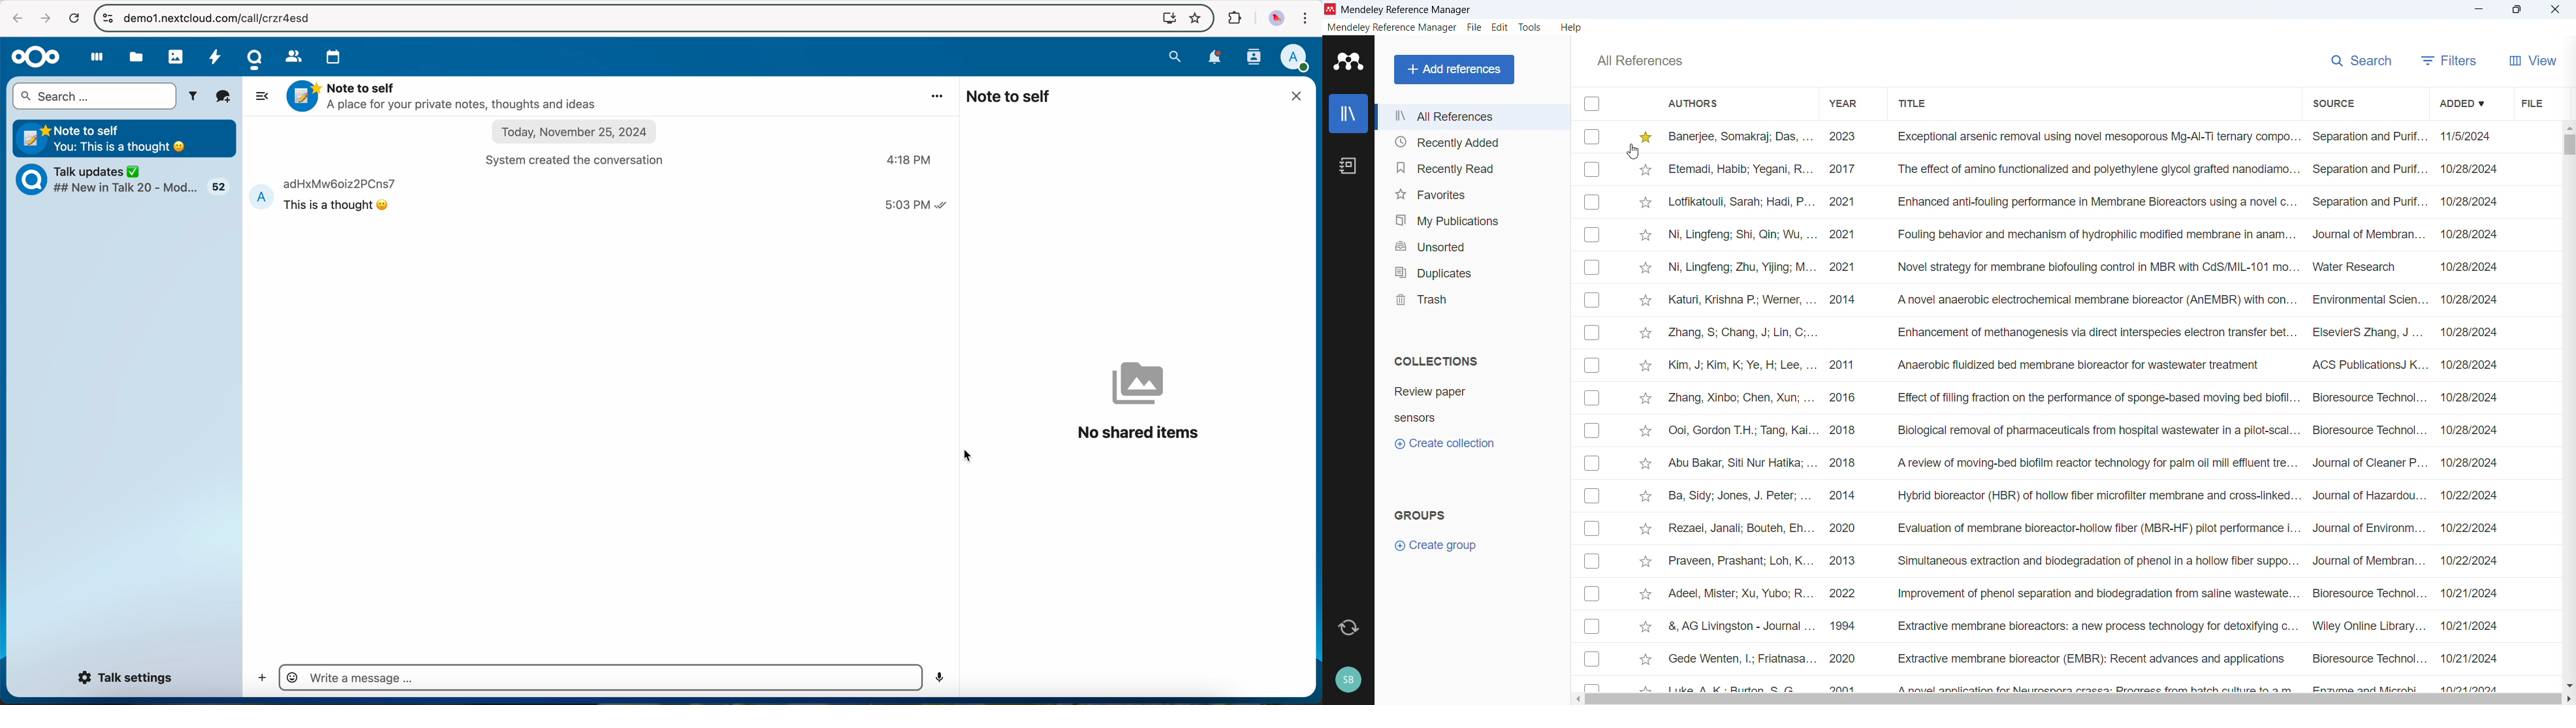  What do you see at coordinates (1442, 545) in the screenshot?
I see `Create group ` at bounding box center [1442, 545].